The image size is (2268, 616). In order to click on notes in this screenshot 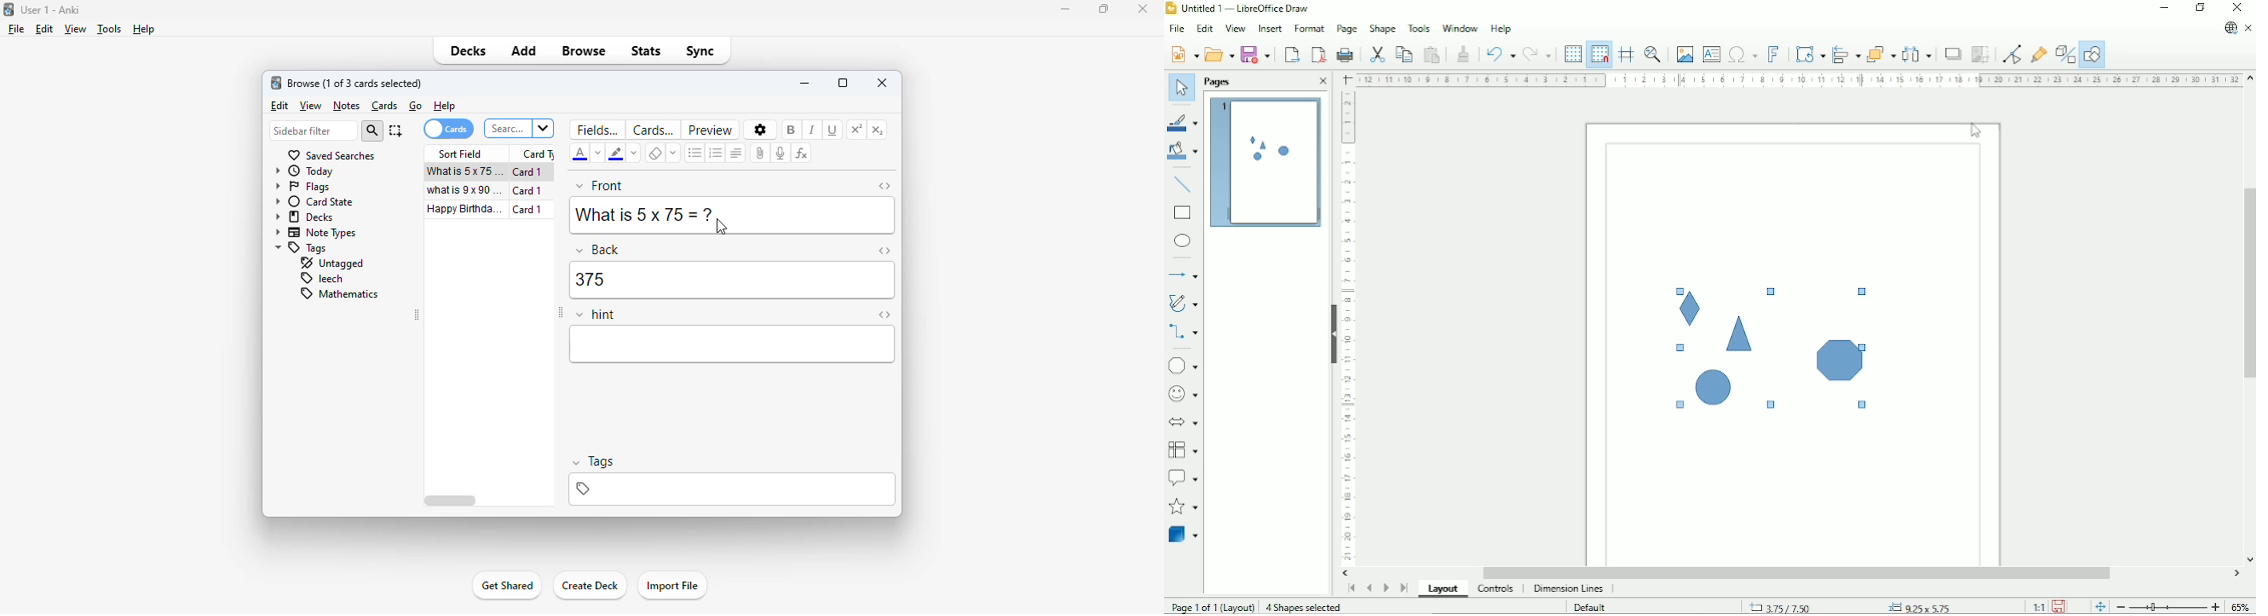, I will do `click(346, 106)`.